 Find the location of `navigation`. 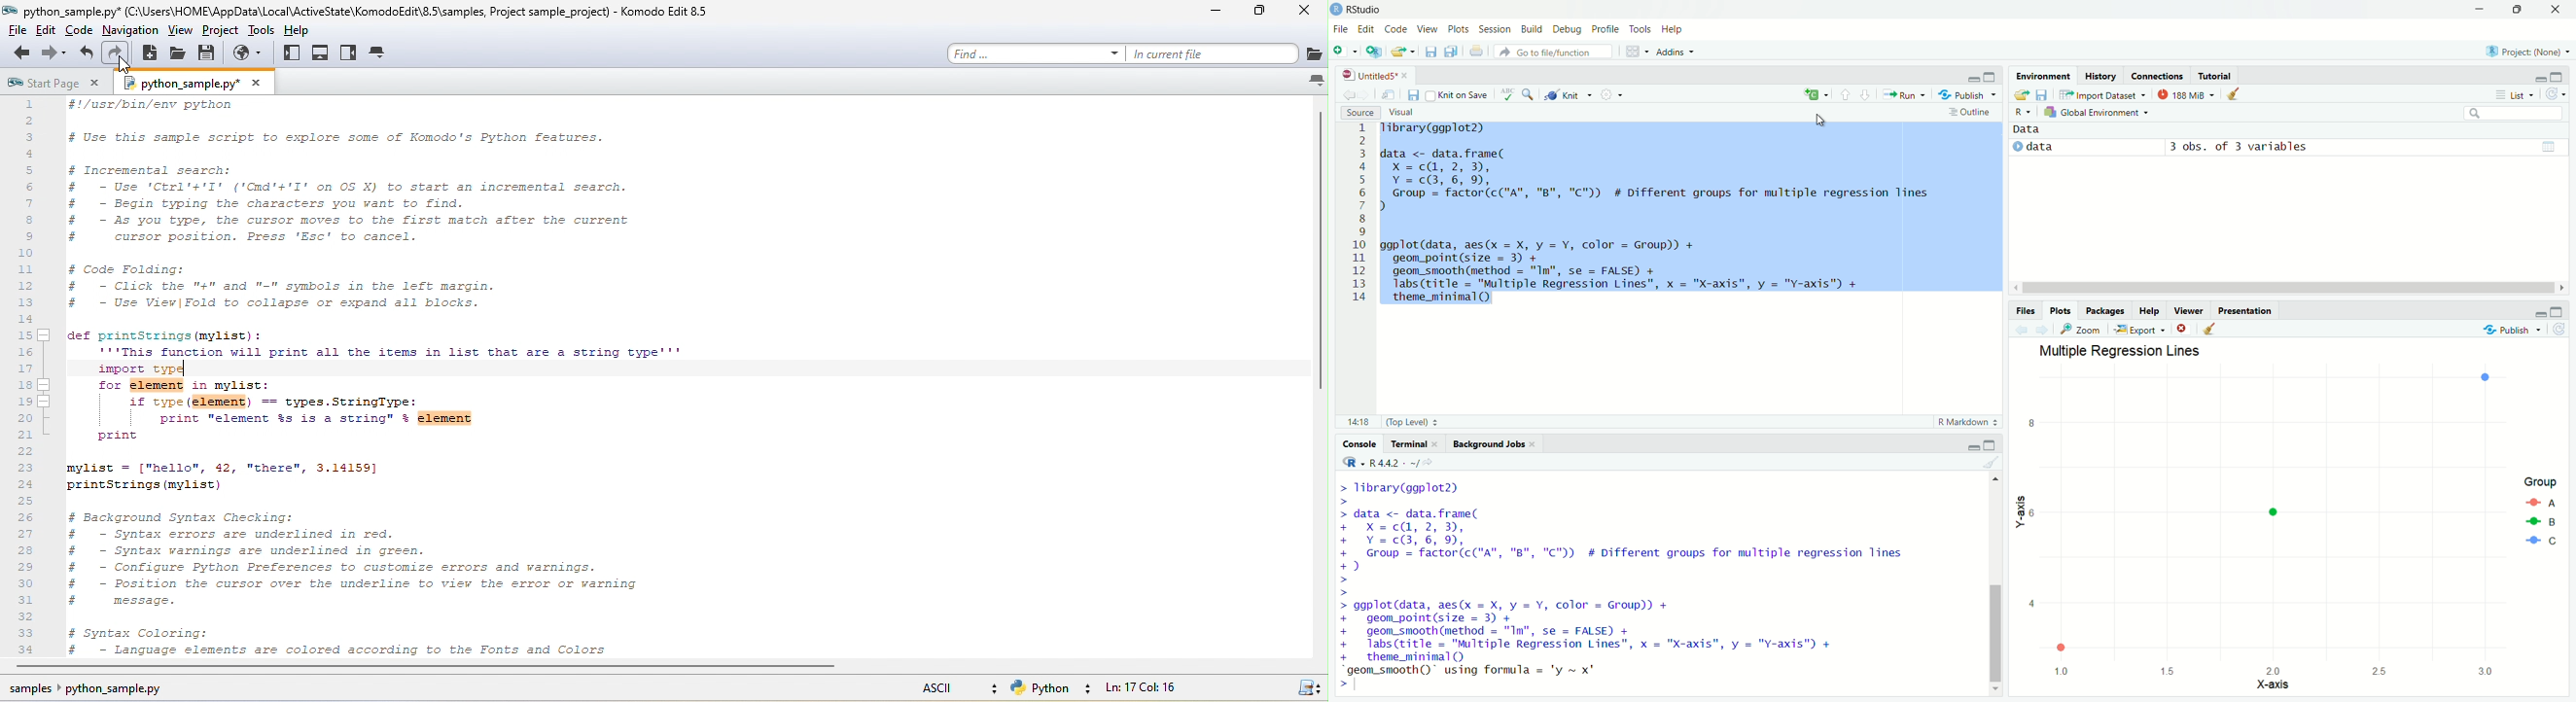

navigation is located at coordinates (130, 30).